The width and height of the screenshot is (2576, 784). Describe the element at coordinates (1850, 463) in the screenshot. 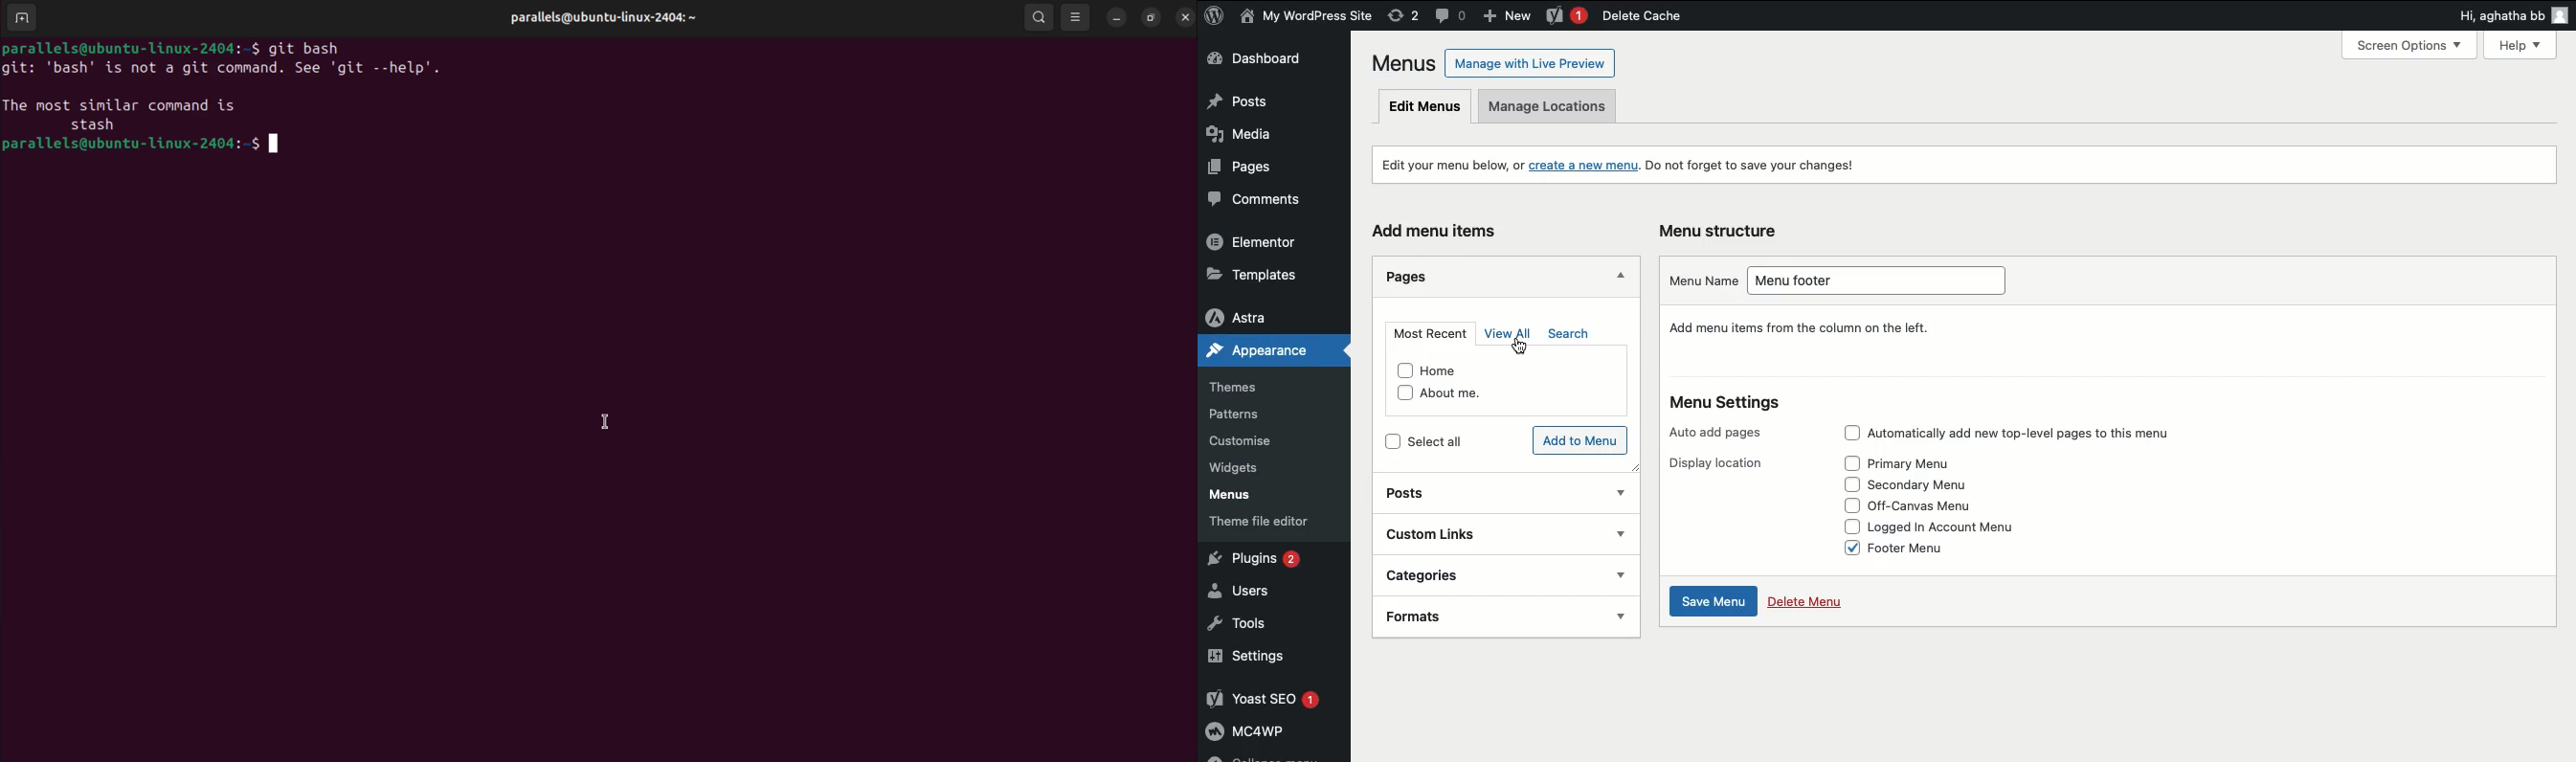

I see `Check box` at that location.